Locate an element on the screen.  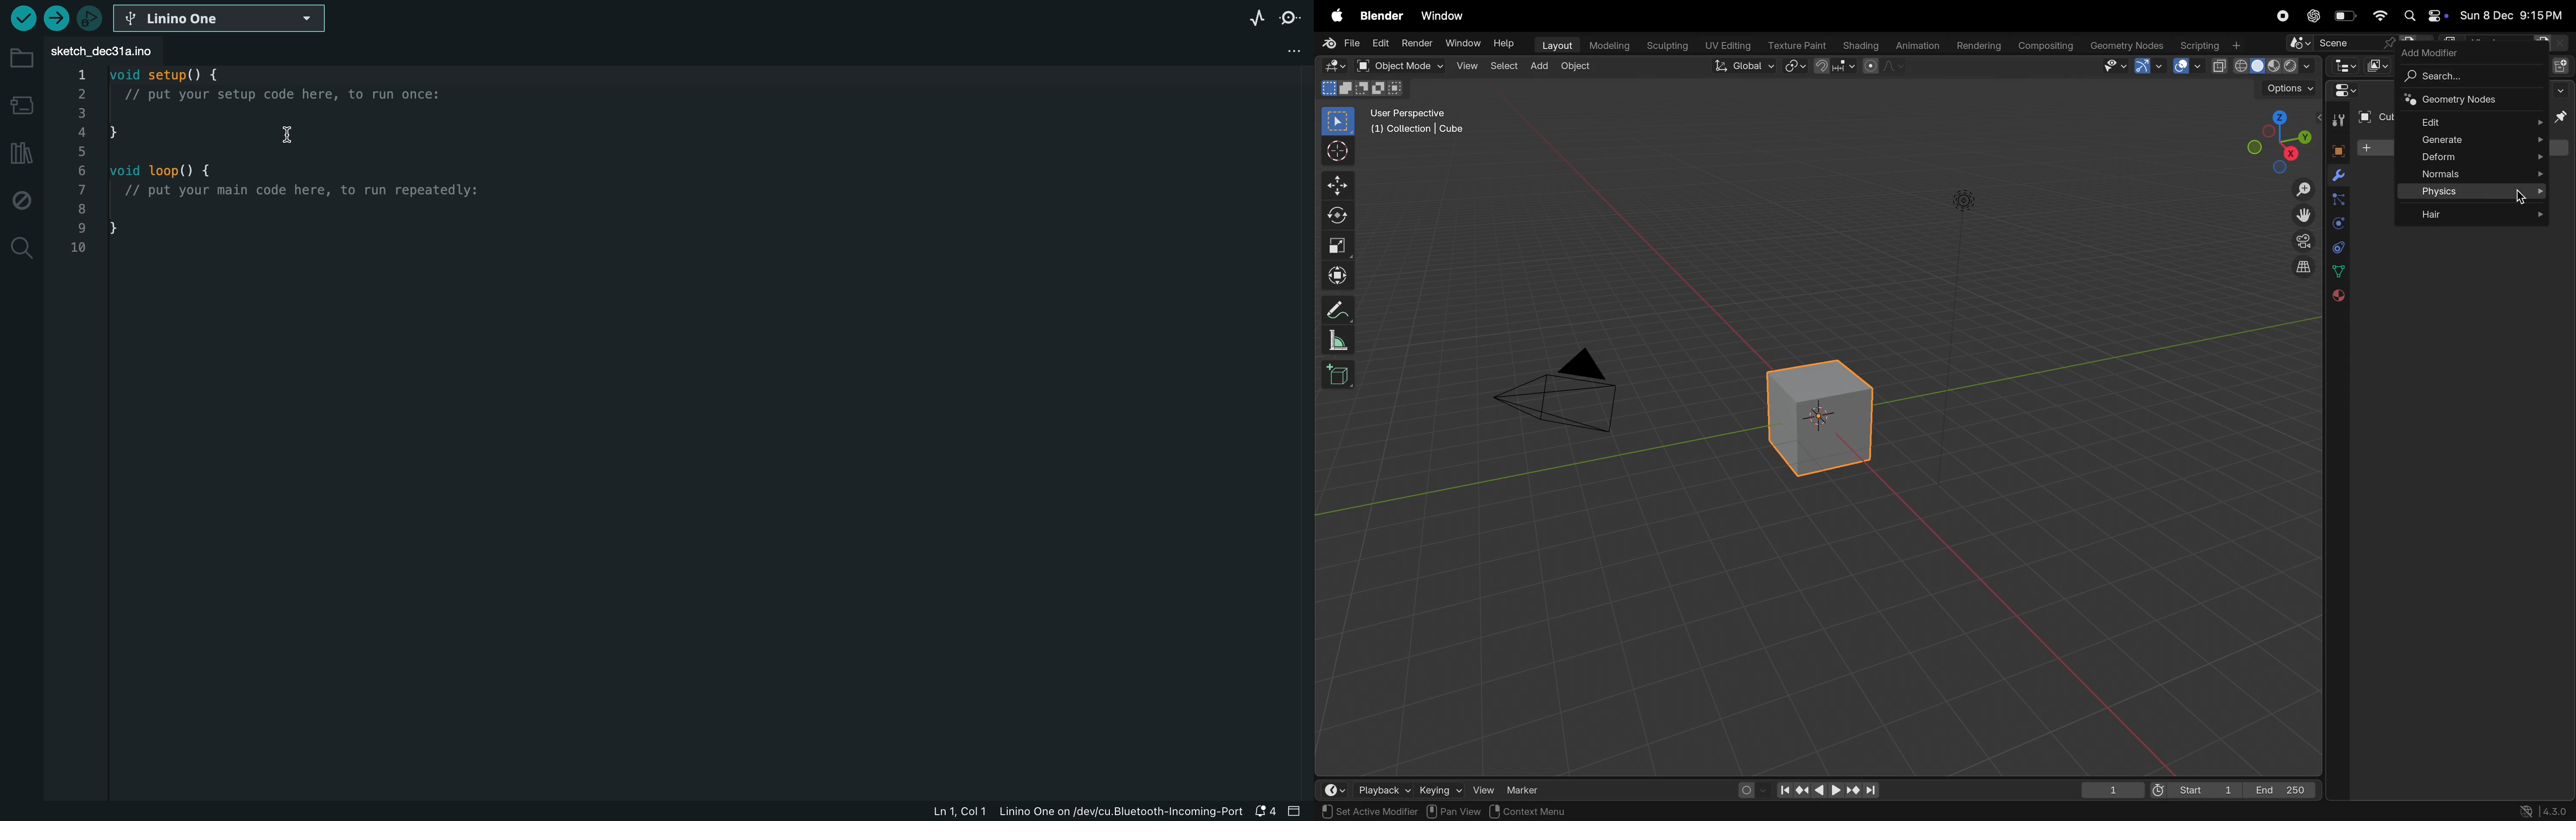
data is located at coordinates (2338, 271).